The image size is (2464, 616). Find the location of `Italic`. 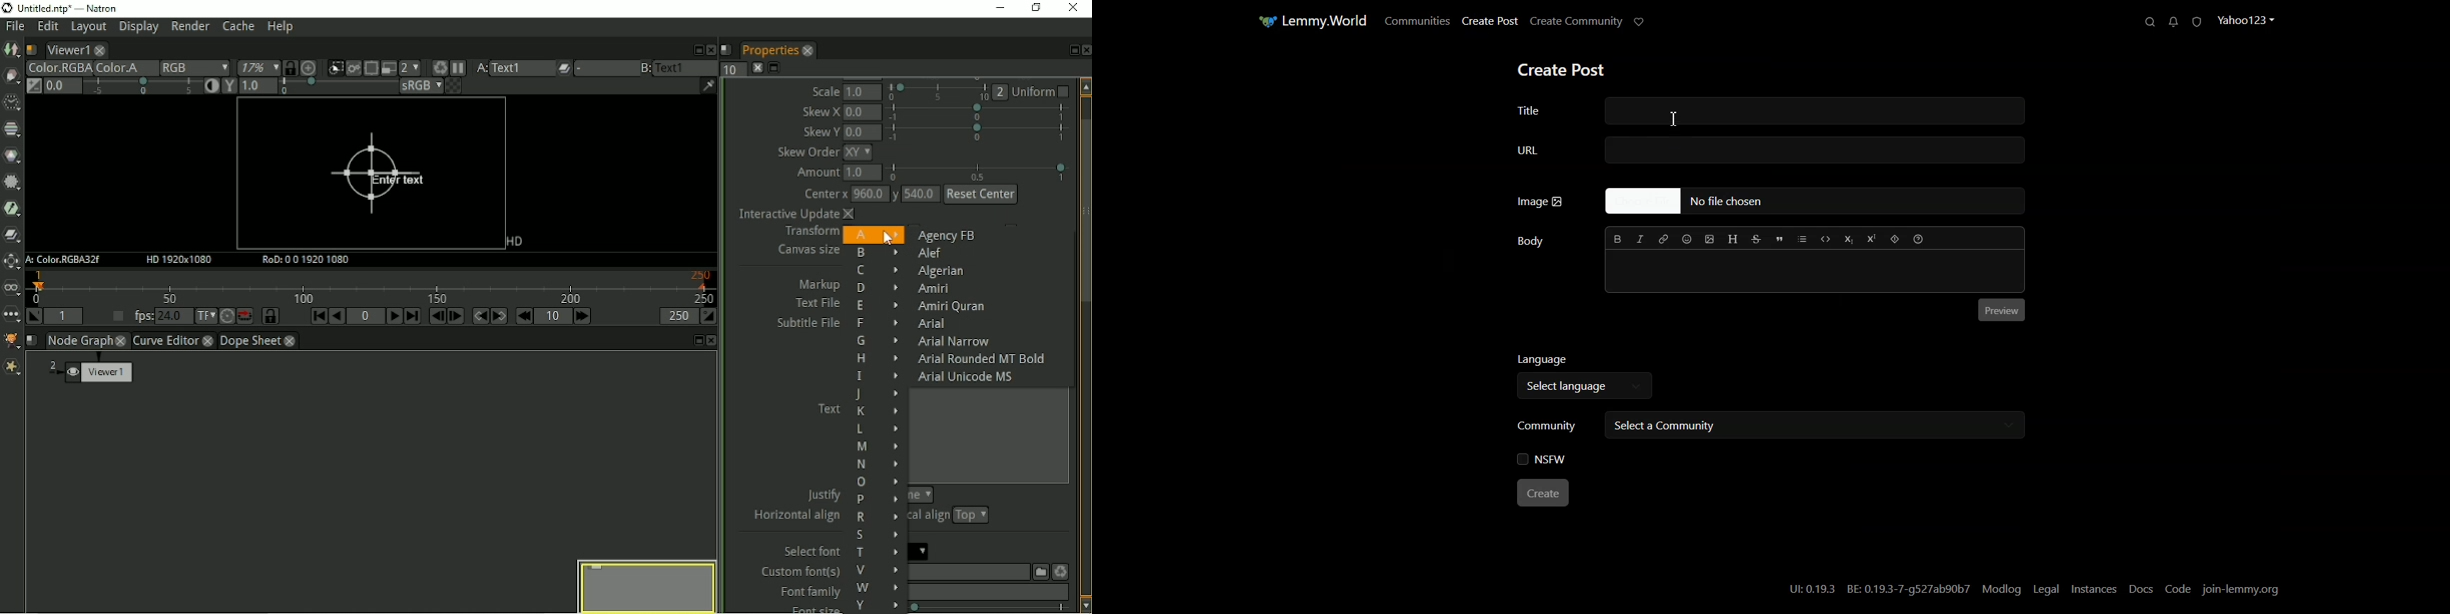

Italic is located at coordinates (1641, 239).